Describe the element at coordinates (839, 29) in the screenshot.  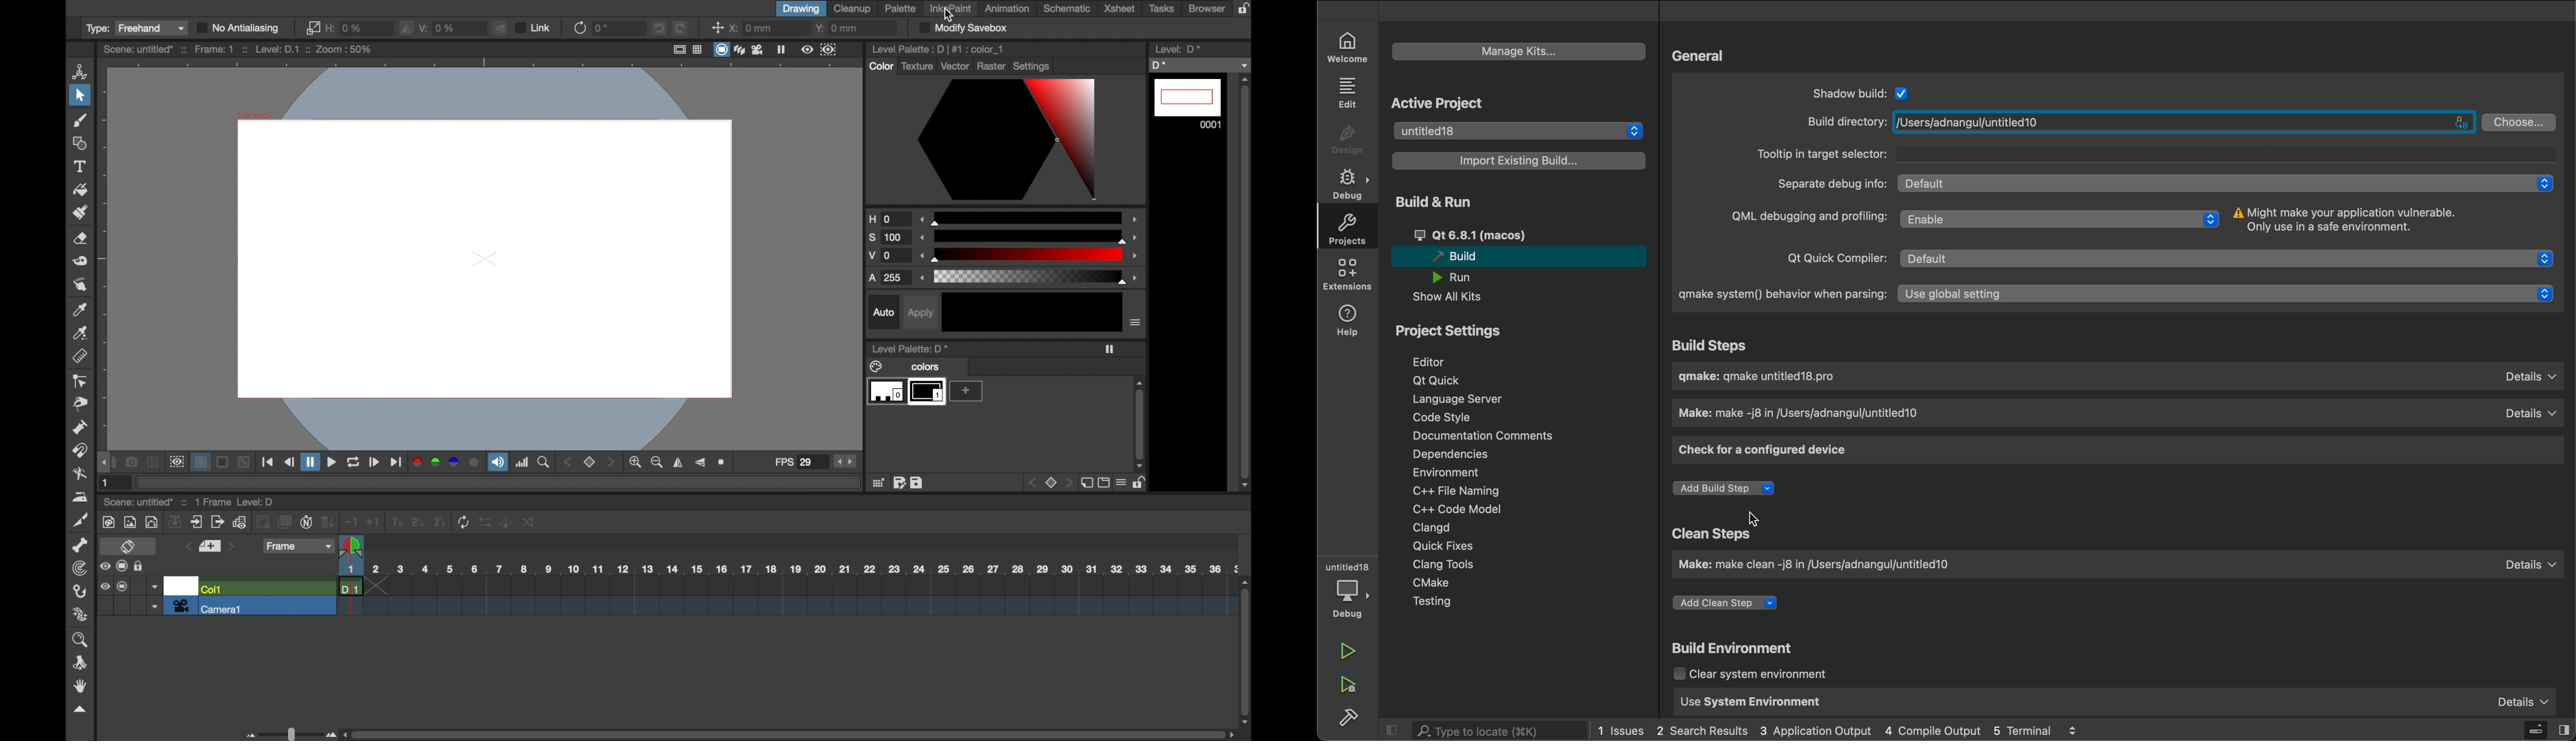
I see `y: 0mm` at that location.